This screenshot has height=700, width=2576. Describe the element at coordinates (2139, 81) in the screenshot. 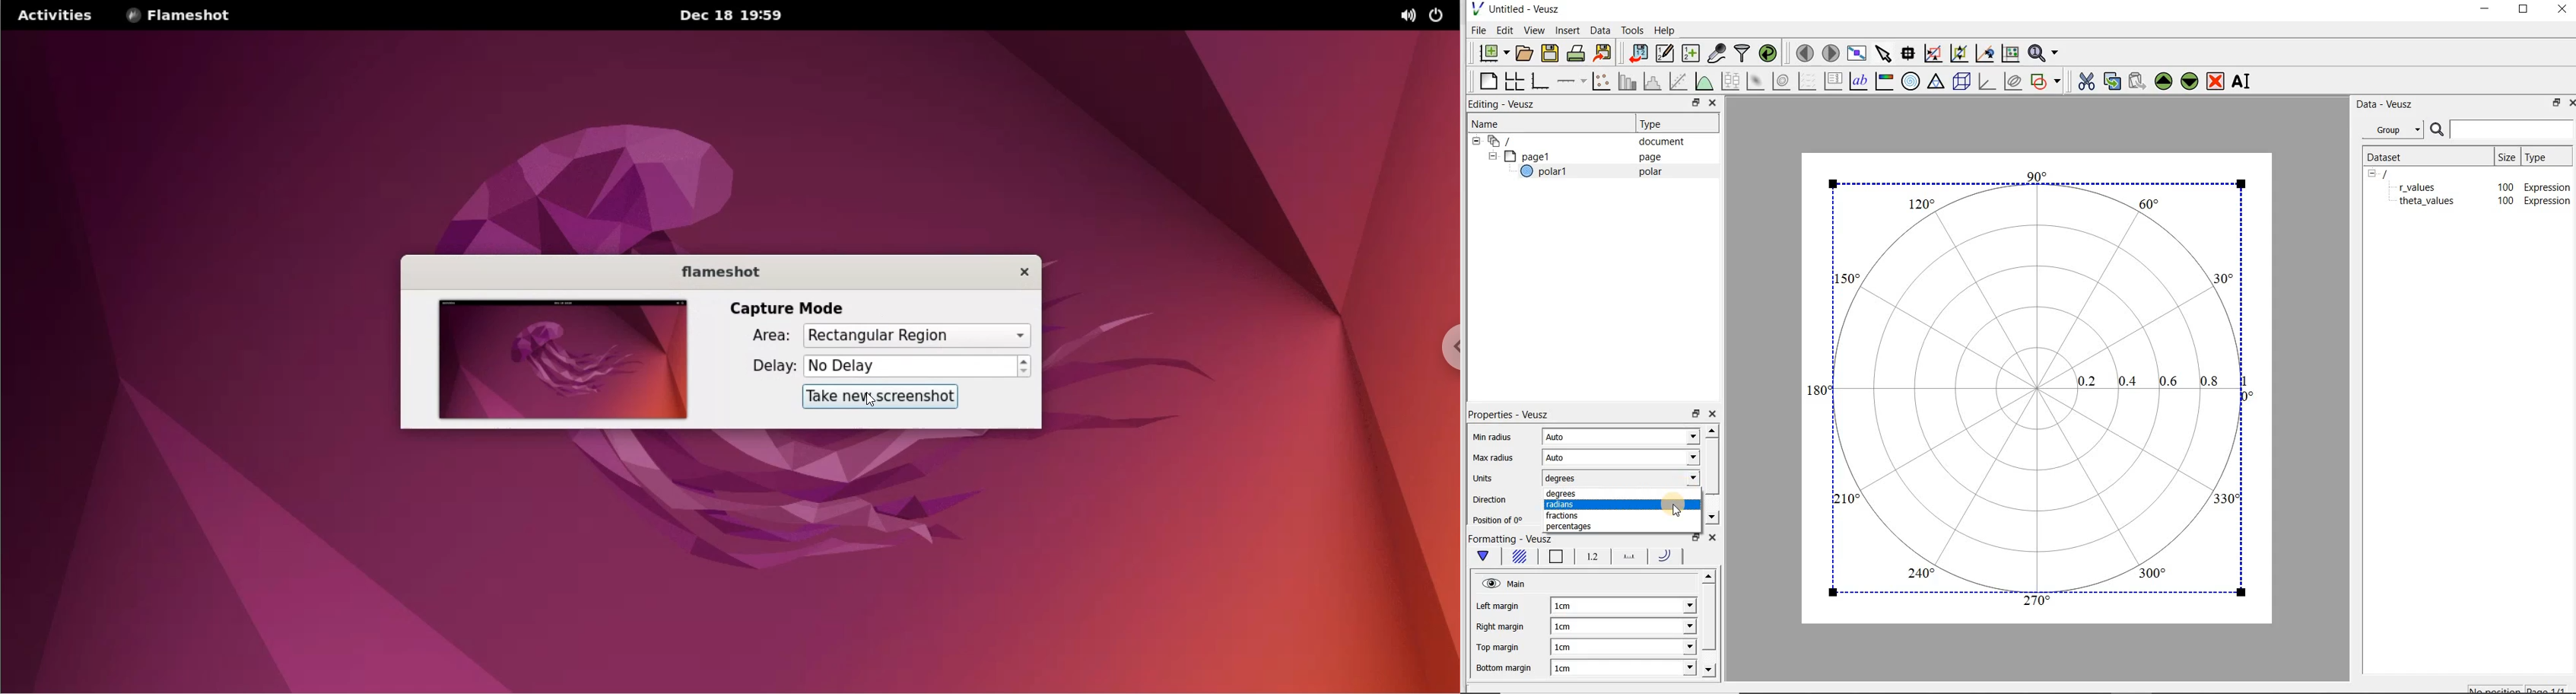

I see `Paste widget from the clipboard` at that location.